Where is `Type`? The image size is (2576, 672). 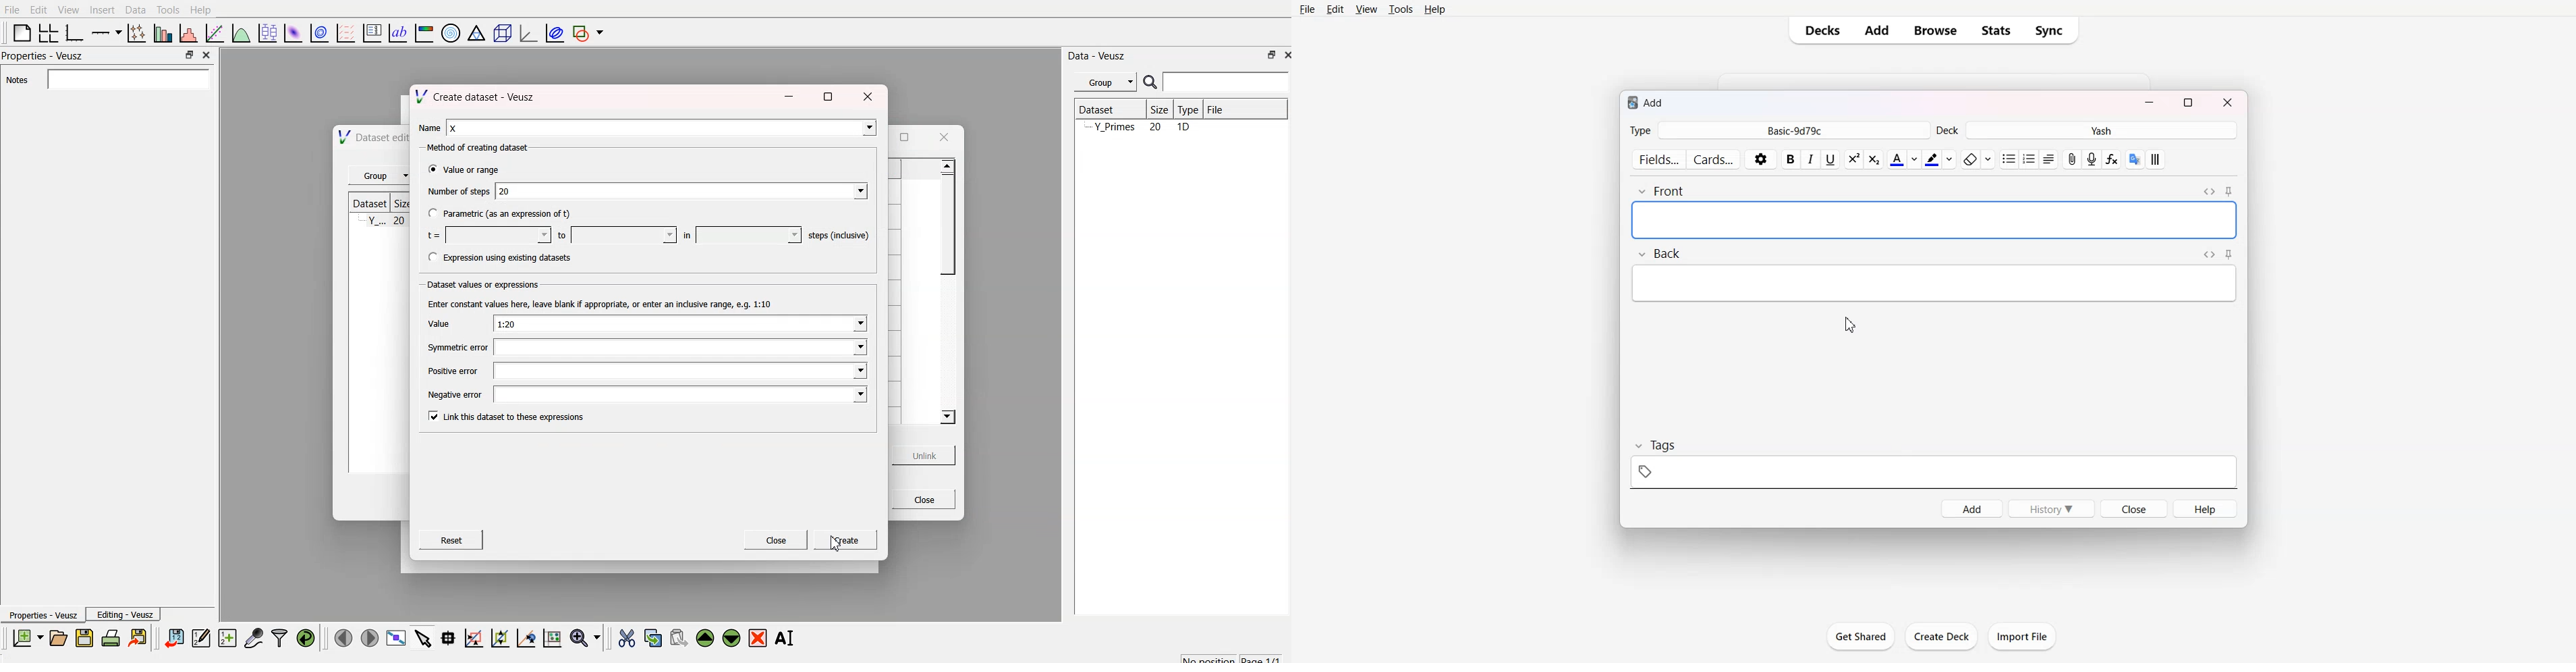
Type is located at coordinates (1187, 109).